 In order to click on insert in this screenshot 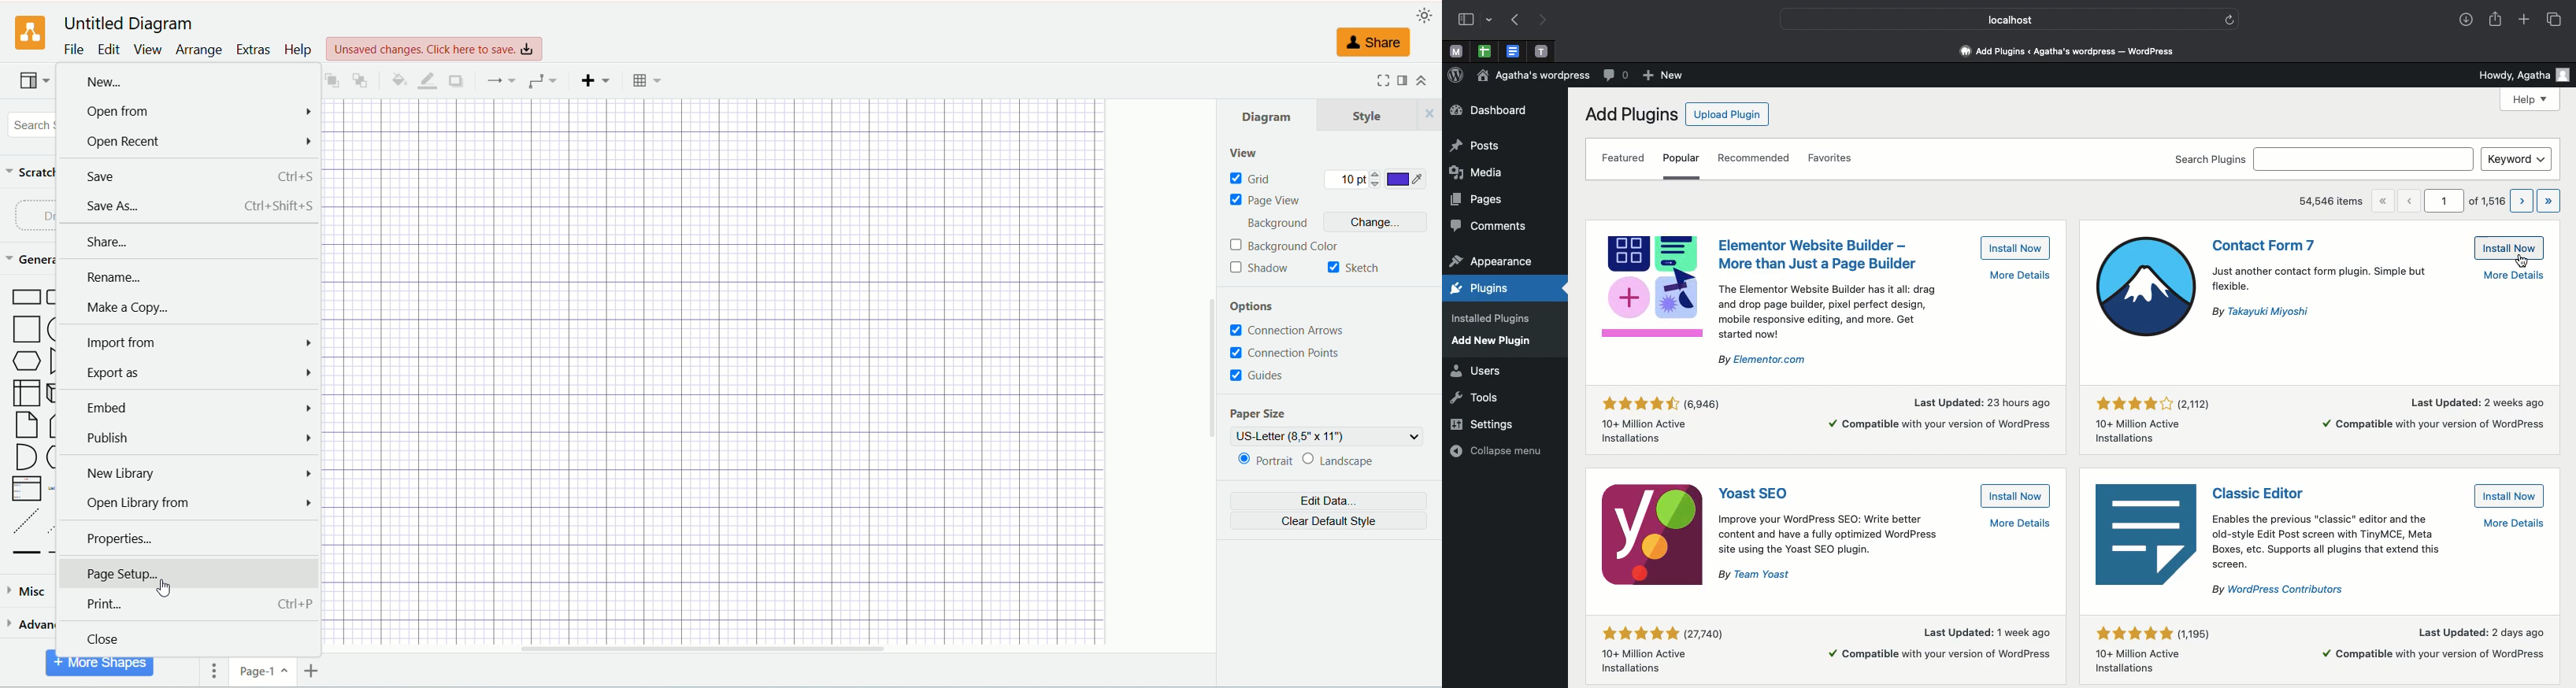, I will do `click(595, 79)`.